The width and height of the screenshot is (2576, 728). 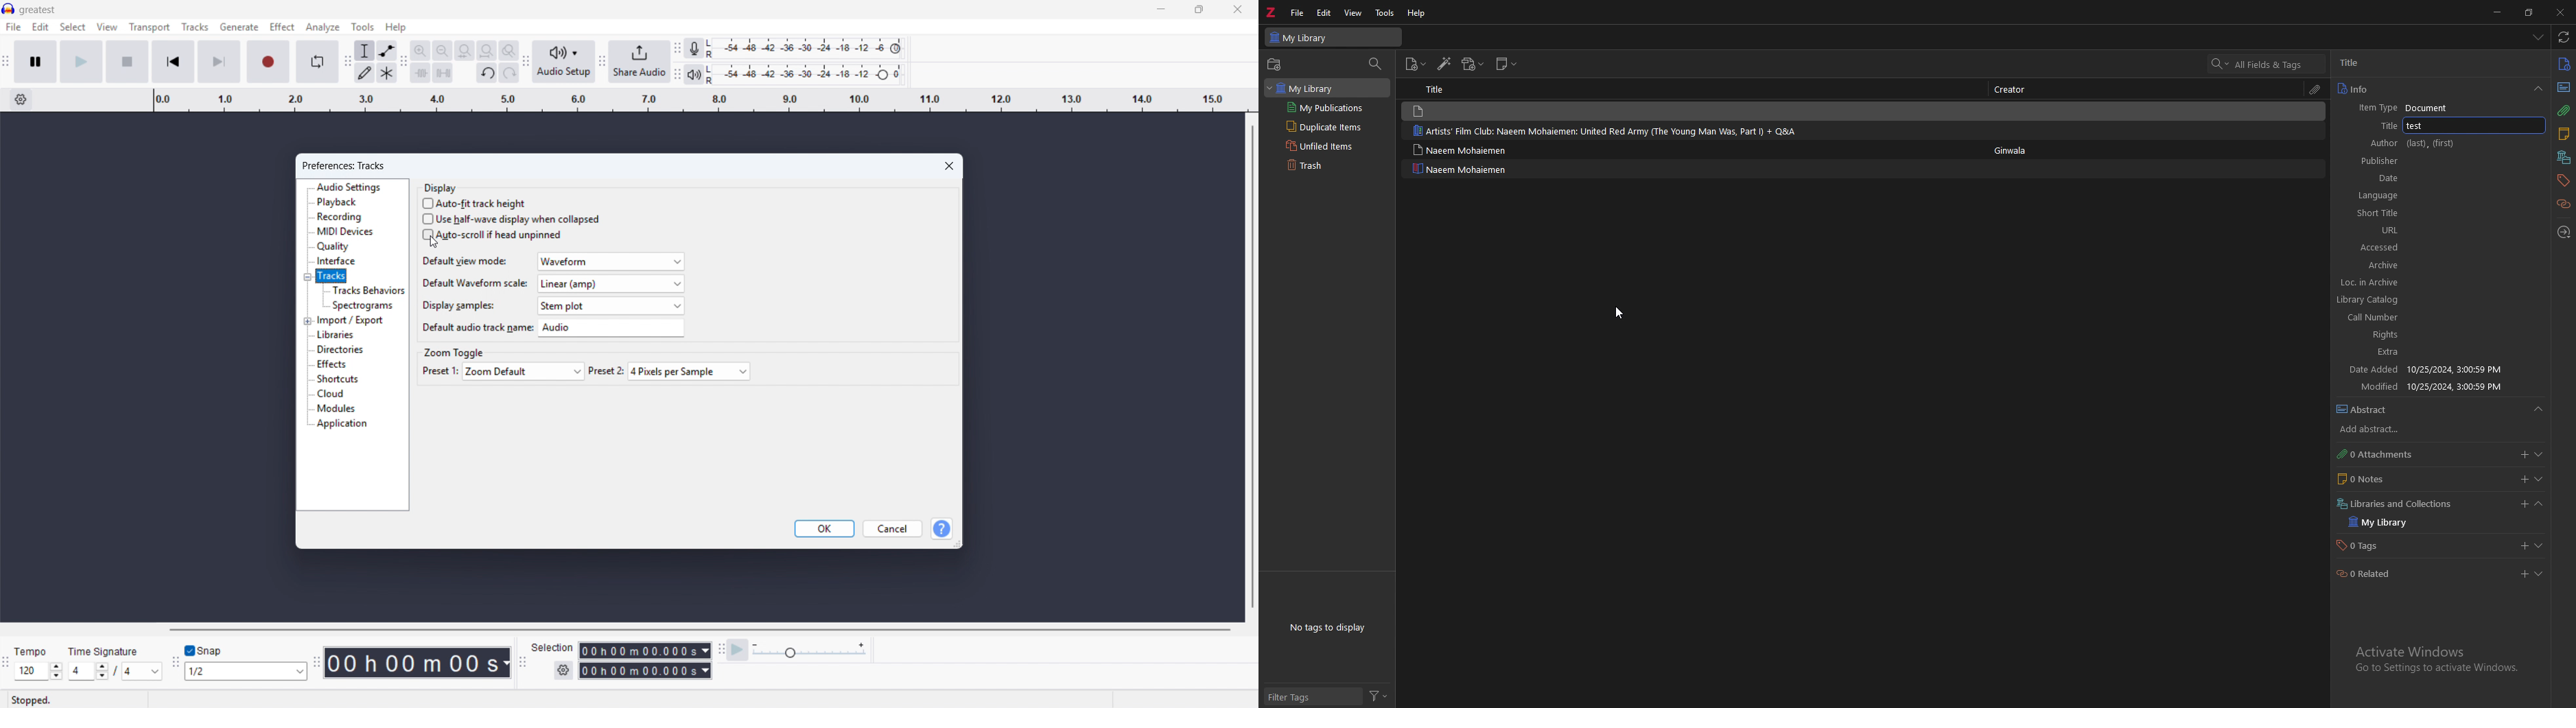 I want to click on Go to start, so click(x=174, y=62).